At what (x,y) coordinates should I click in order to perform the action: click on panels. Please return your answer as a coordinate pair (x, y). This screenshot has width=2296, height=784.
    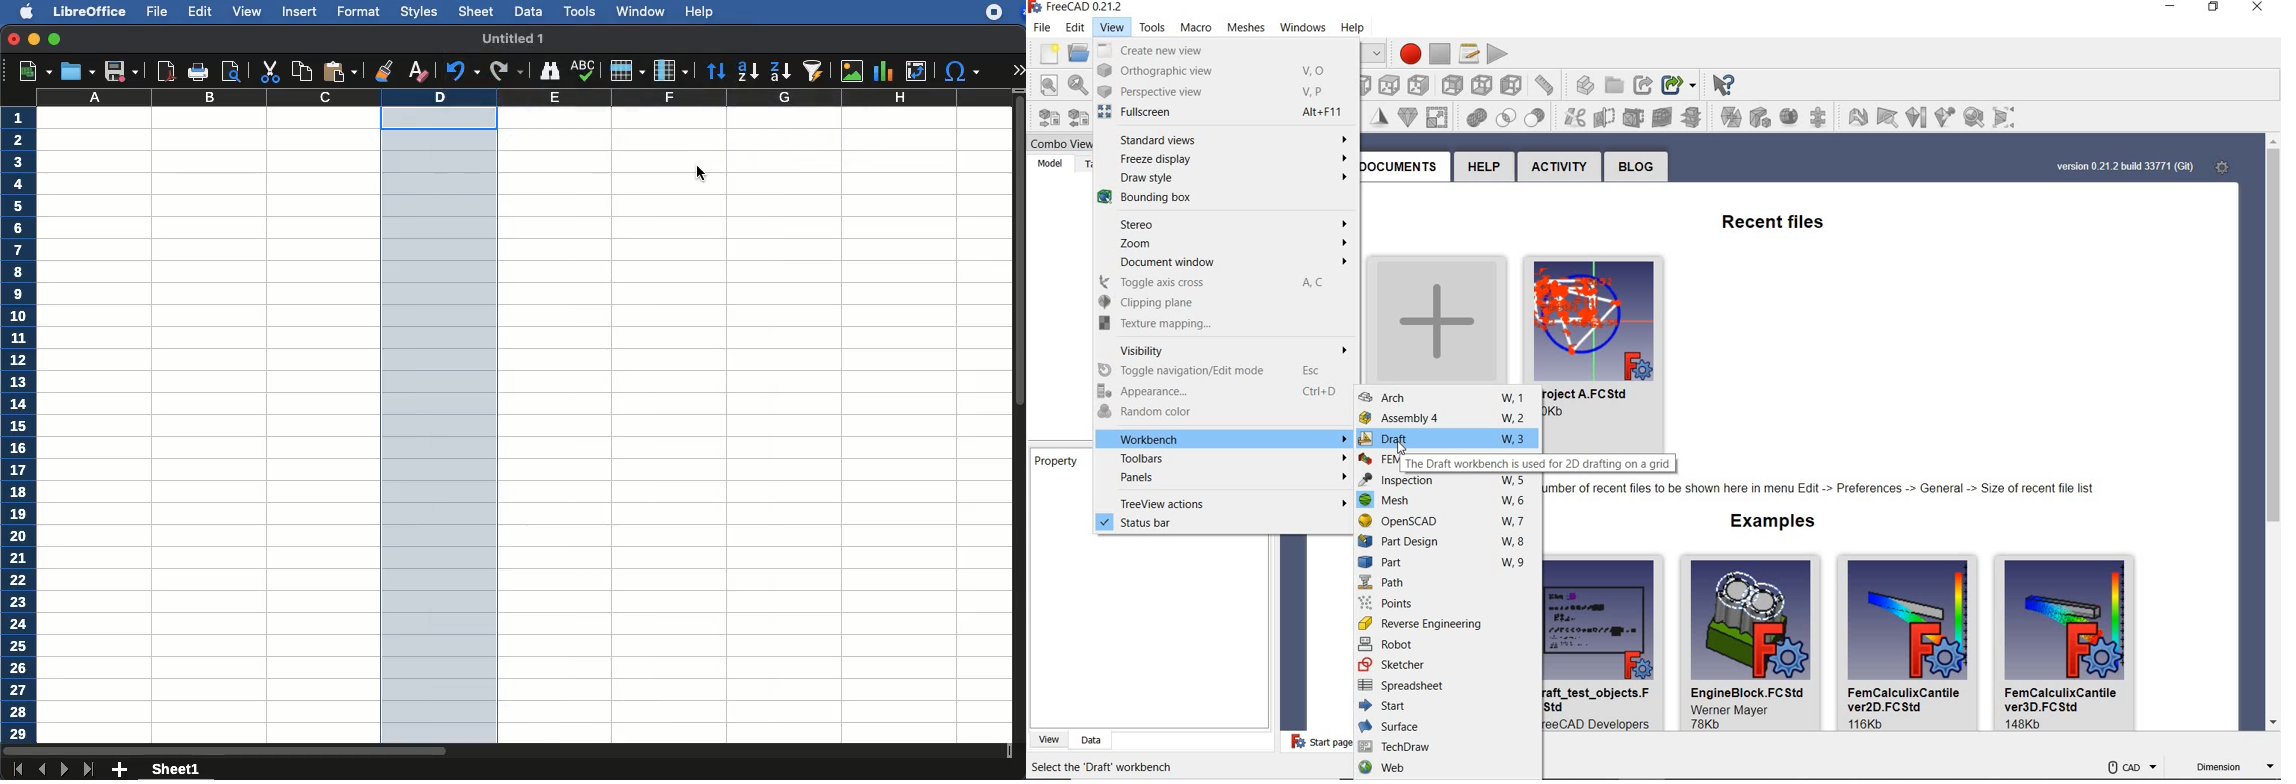
    Looking at the image, I should click on (1226, 479).